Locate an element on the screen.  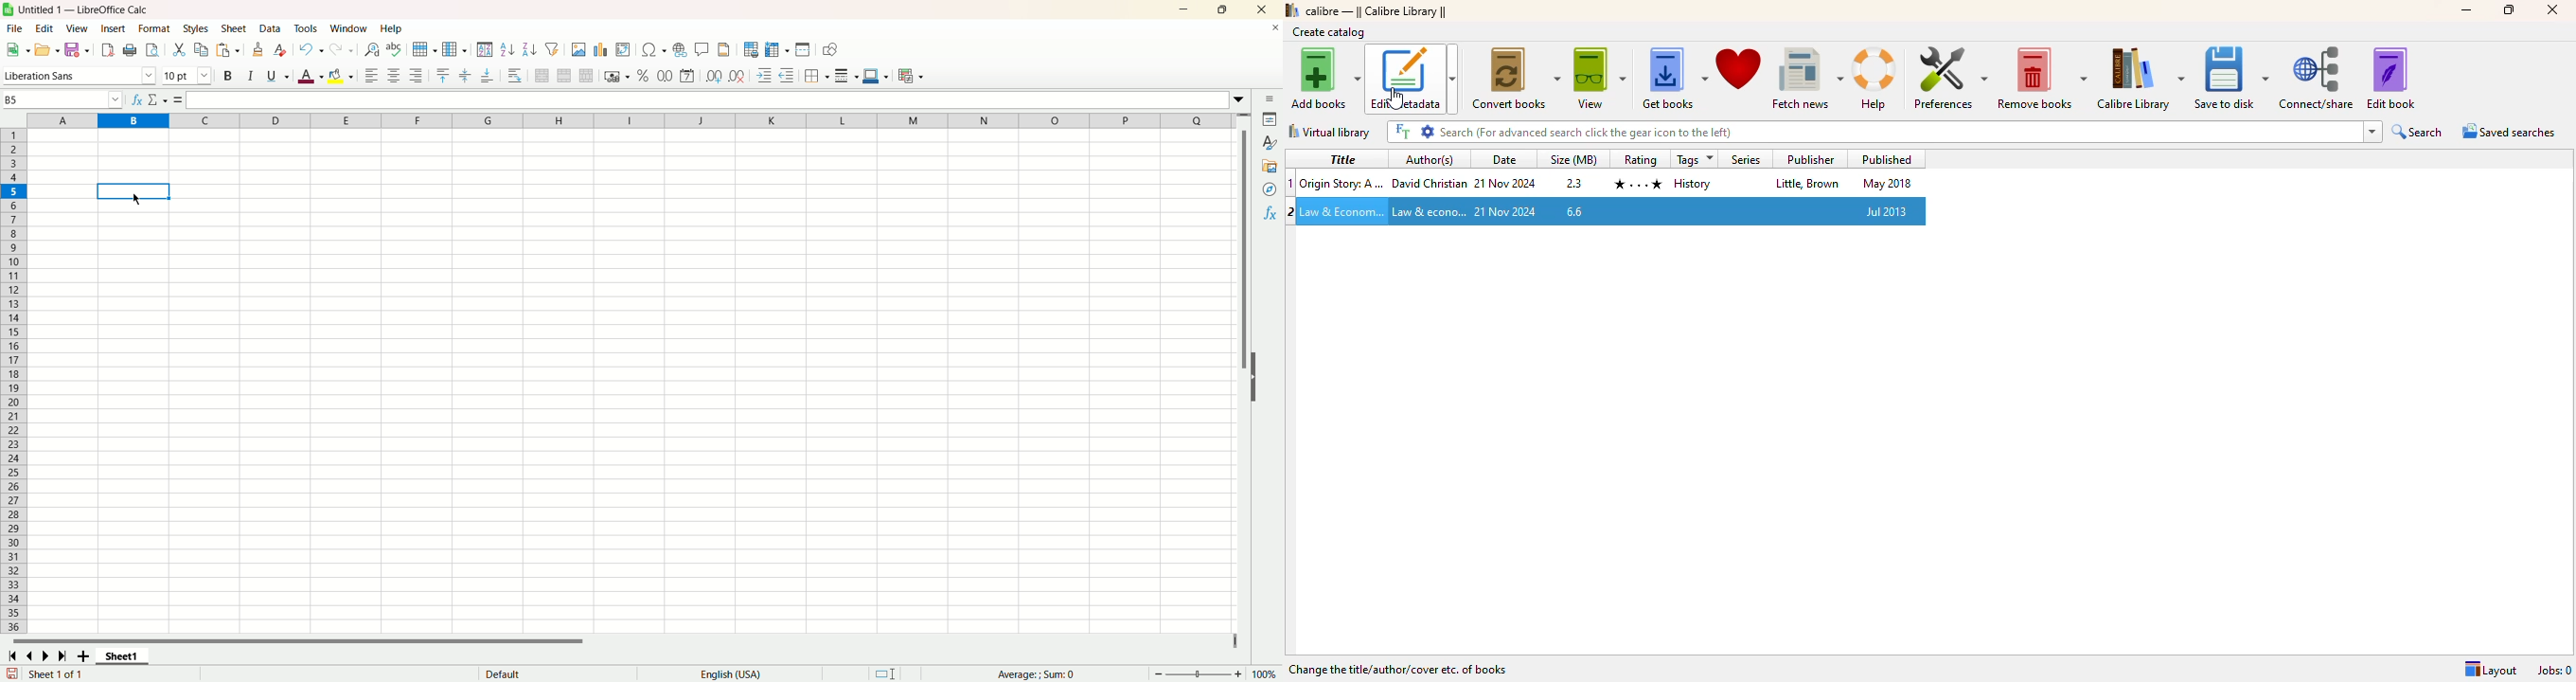
dropdown is located at coordinates (2372, 132).